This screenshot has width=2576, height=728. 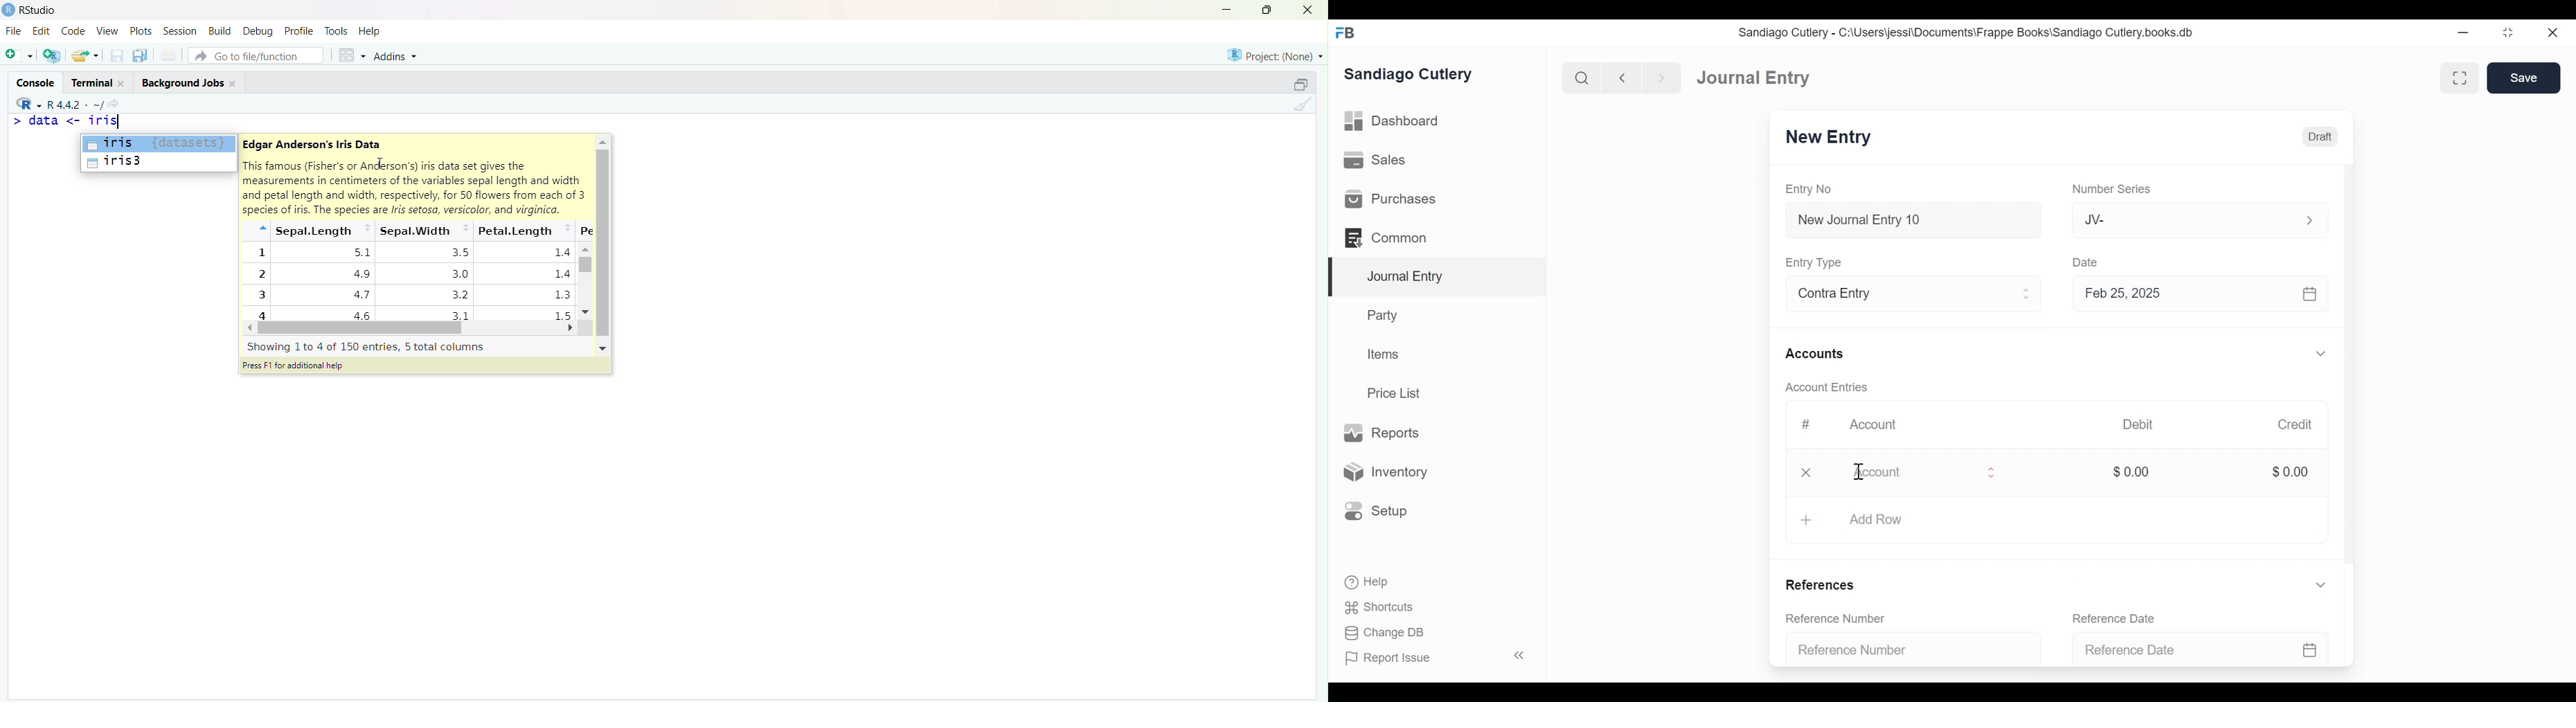 I want to click on Expand, so click(x=2321, y=354).